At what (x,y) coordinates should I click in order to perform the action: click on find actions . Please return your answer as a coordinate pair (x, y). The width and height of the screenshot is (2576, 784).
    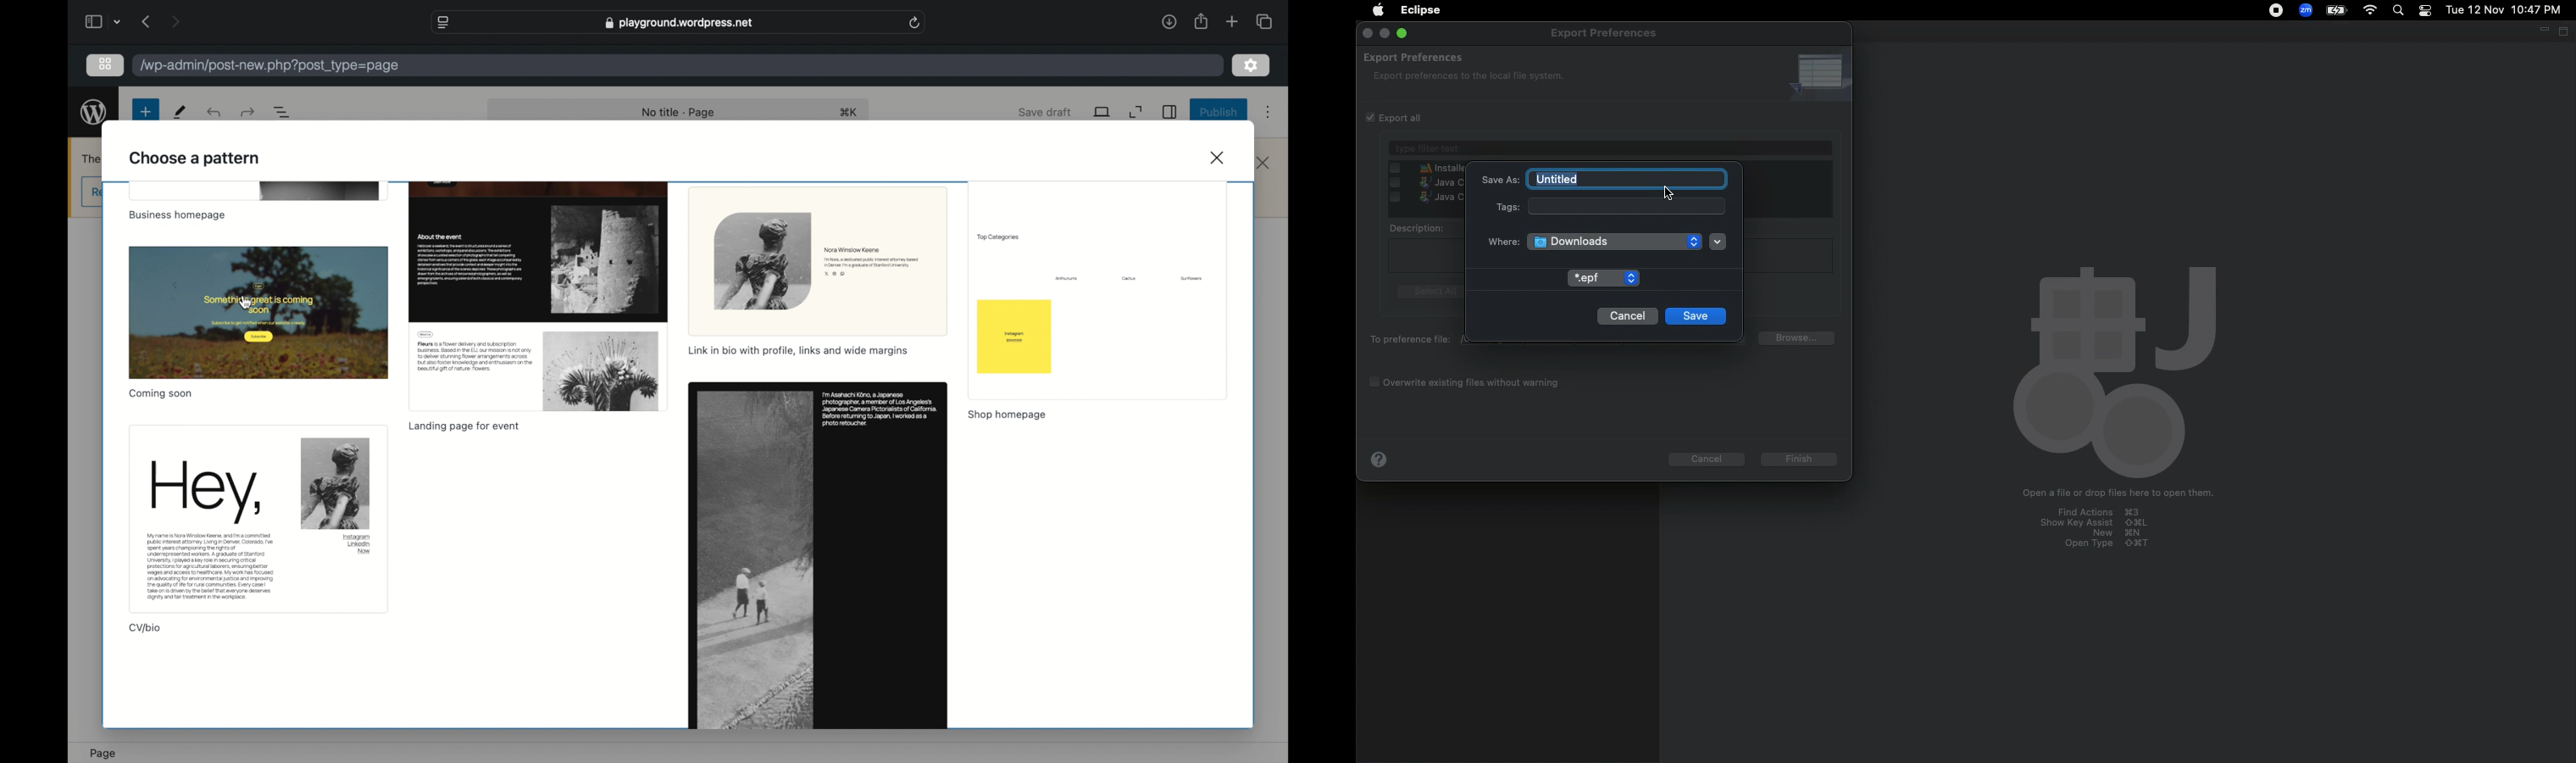
    Looking at the image, I should click on (2090, 512).